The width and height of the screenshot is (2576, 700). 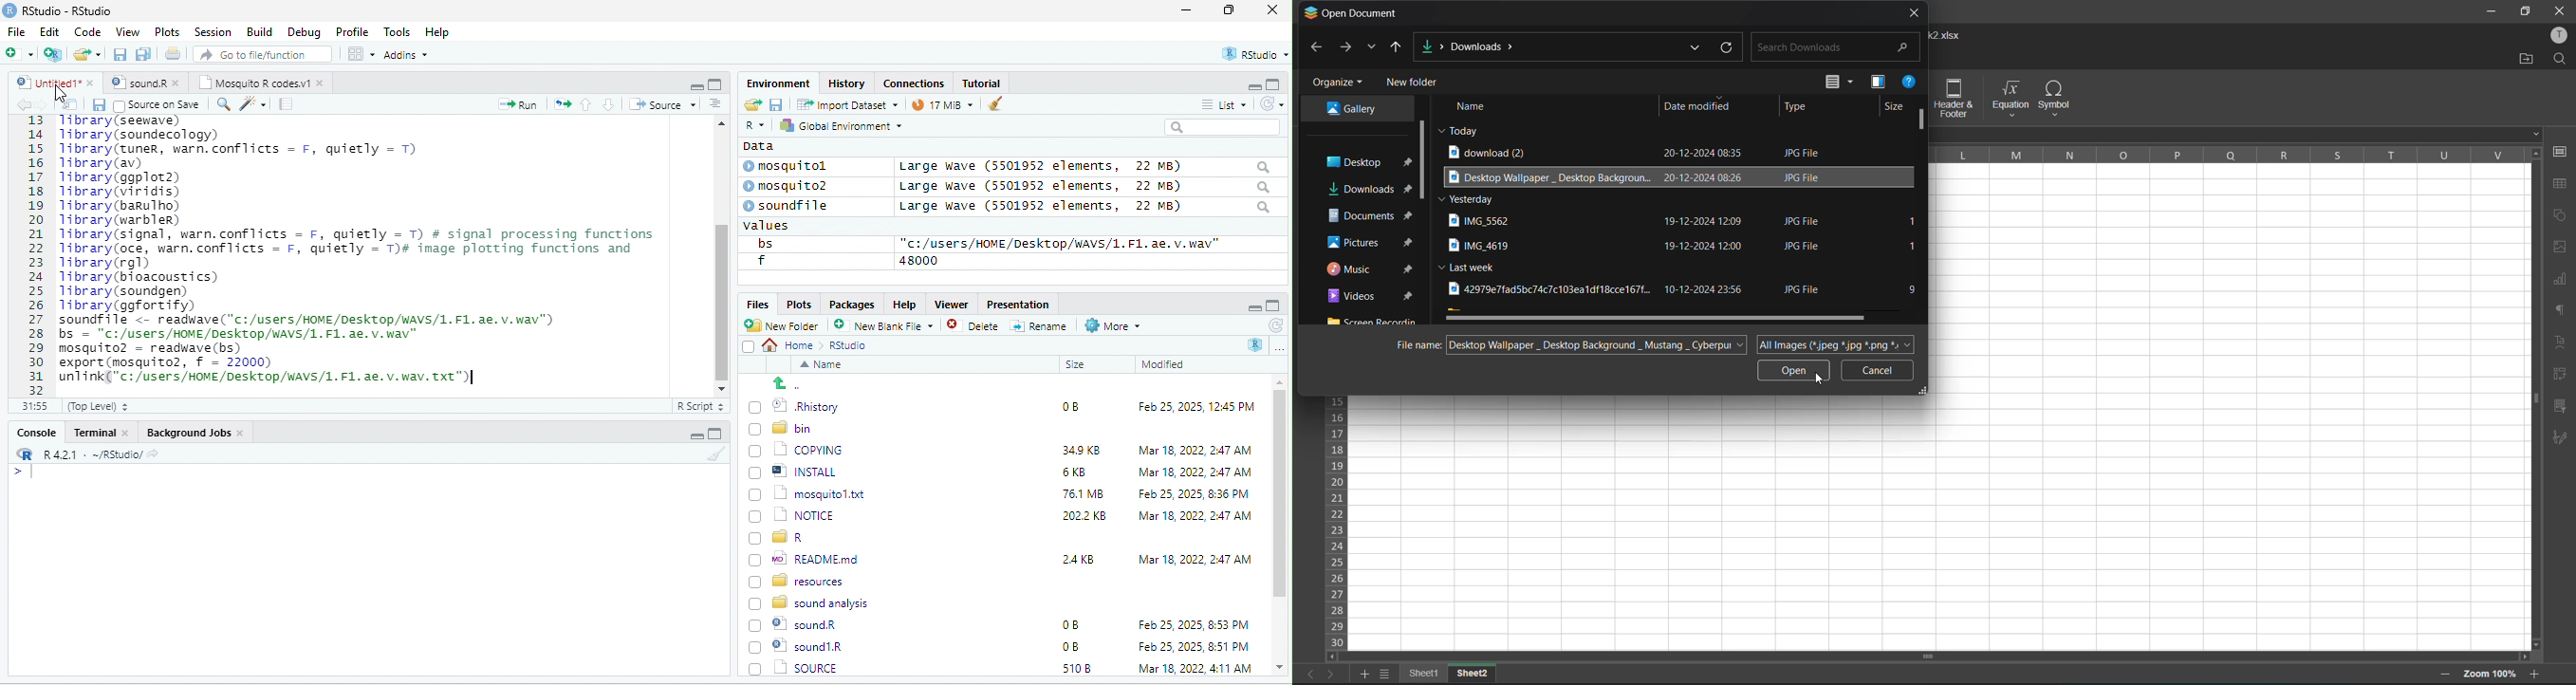 I want to click on previous, so click(x=1307, y=674).